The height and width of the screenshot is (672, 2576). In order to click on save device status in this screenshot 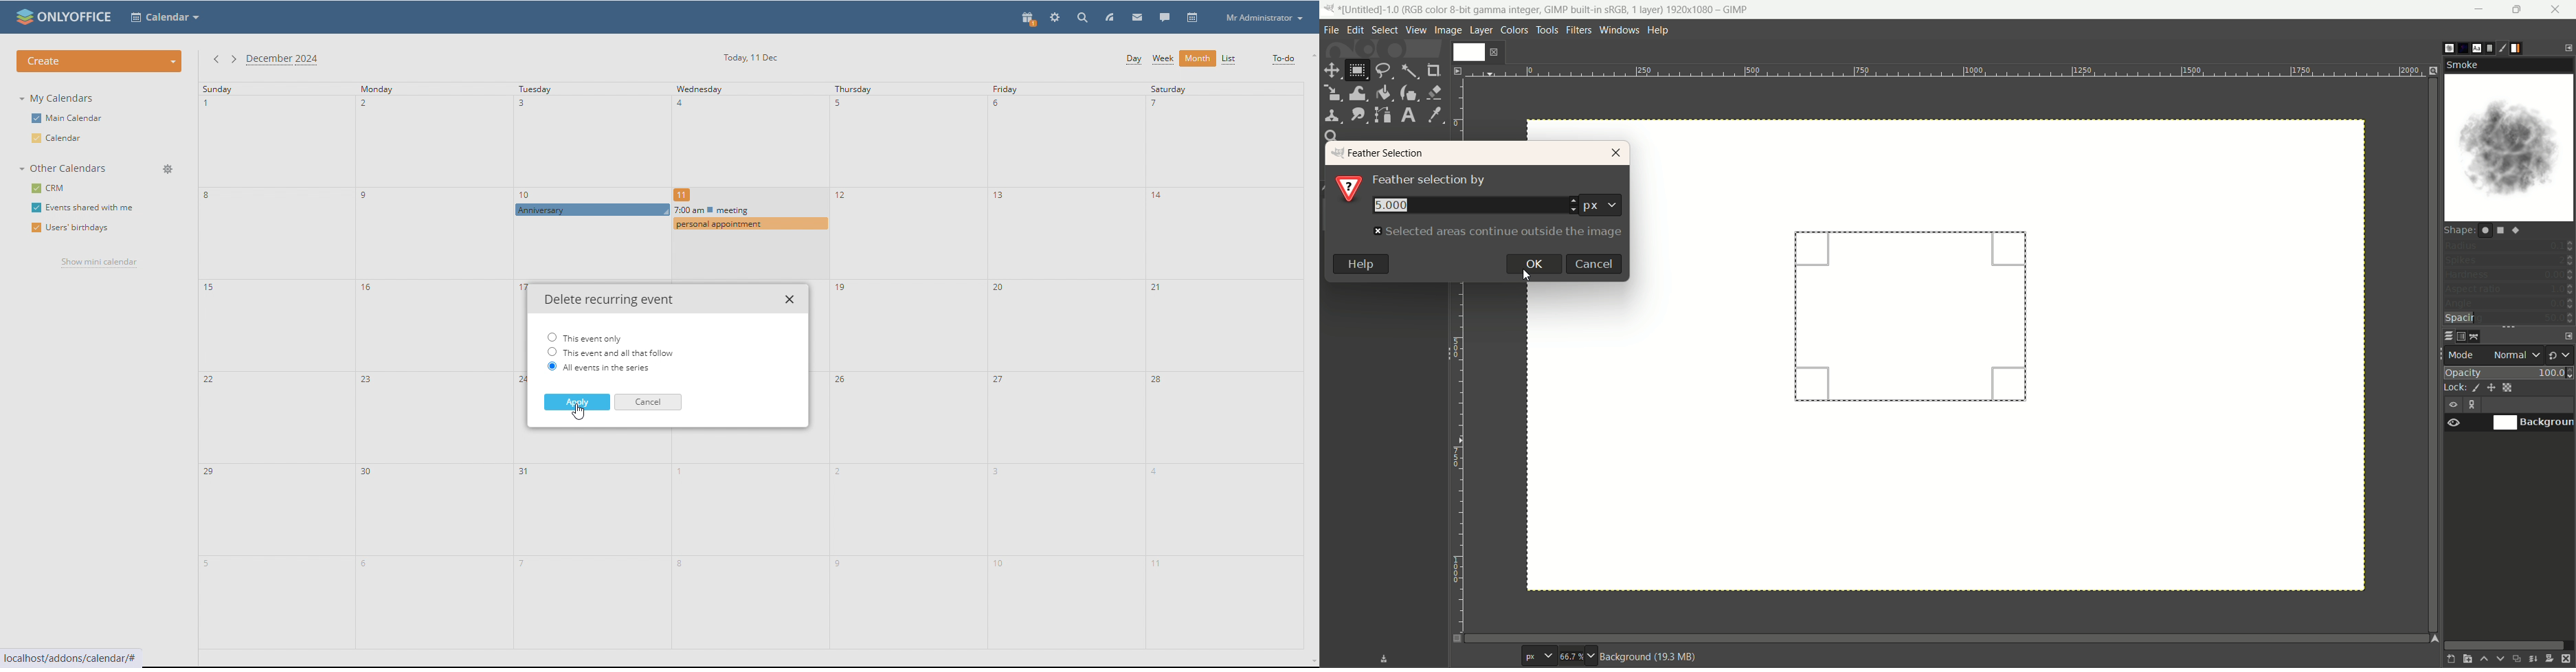, I will do `click(1387, 658)`.